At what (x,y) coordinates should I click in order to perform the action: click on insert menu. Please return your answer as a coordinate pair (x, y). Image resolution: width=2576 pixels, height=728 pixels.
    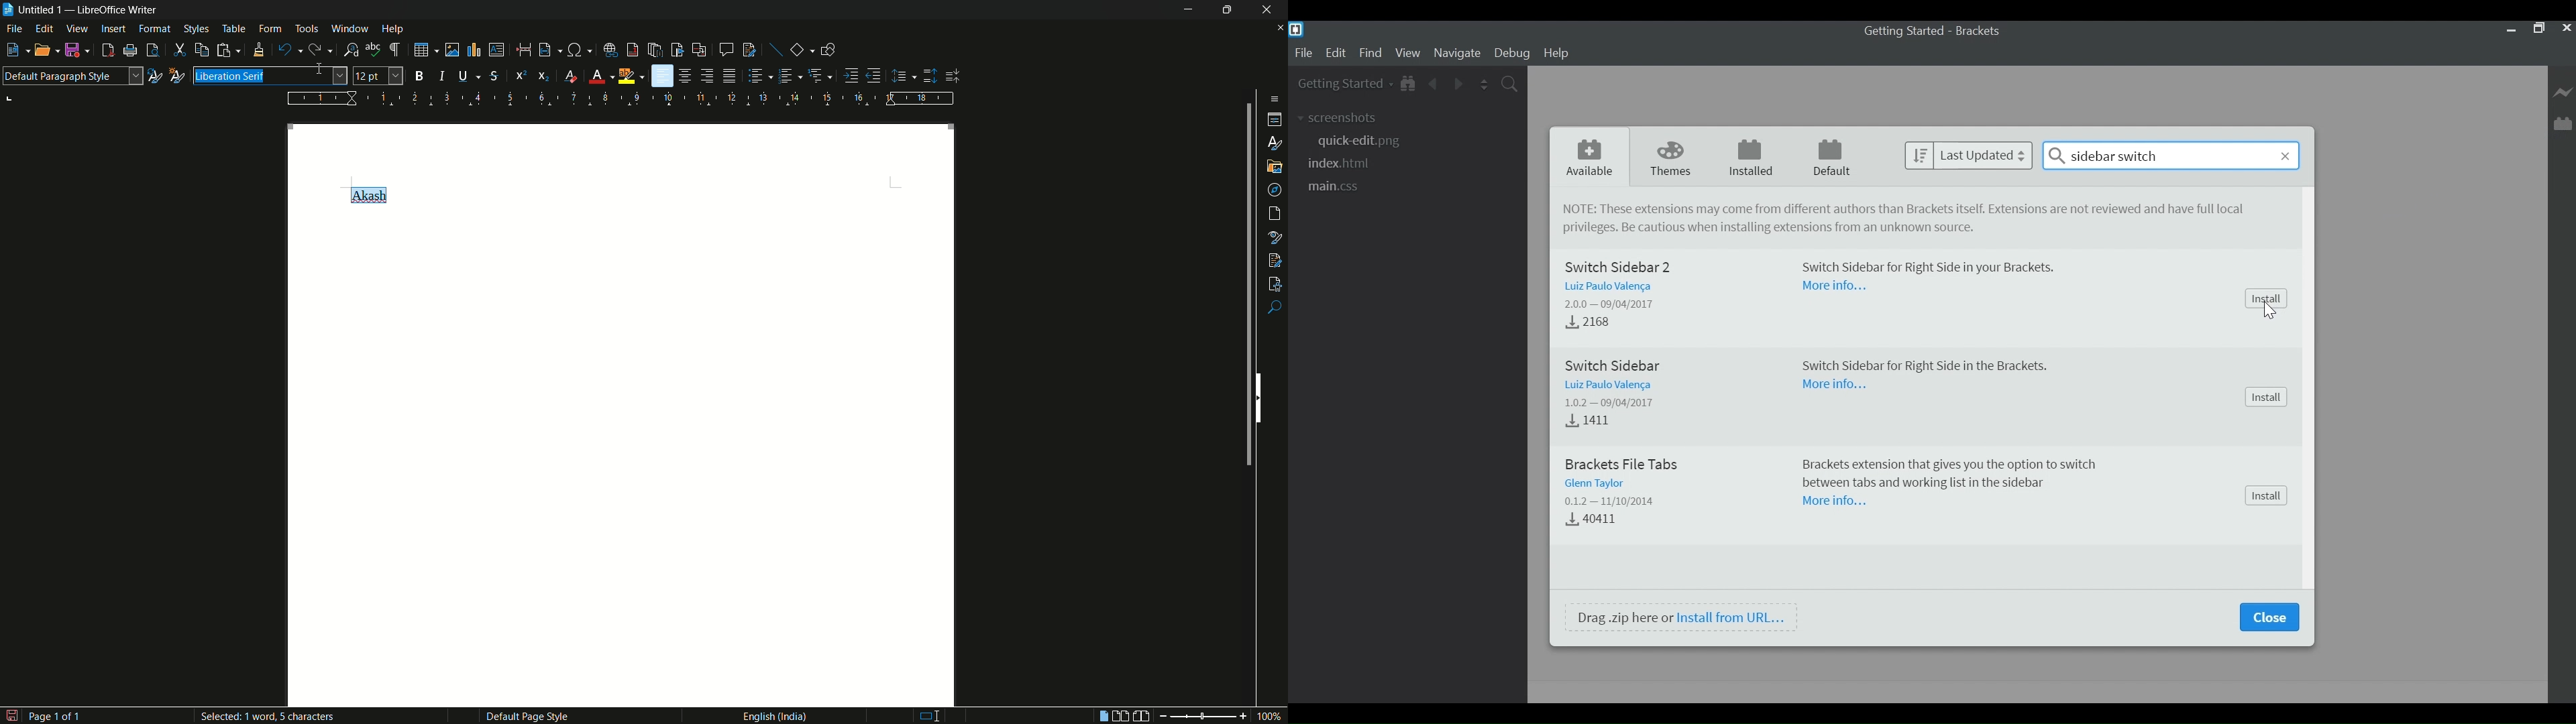
    Looking at the image, I should click on (113, 28).